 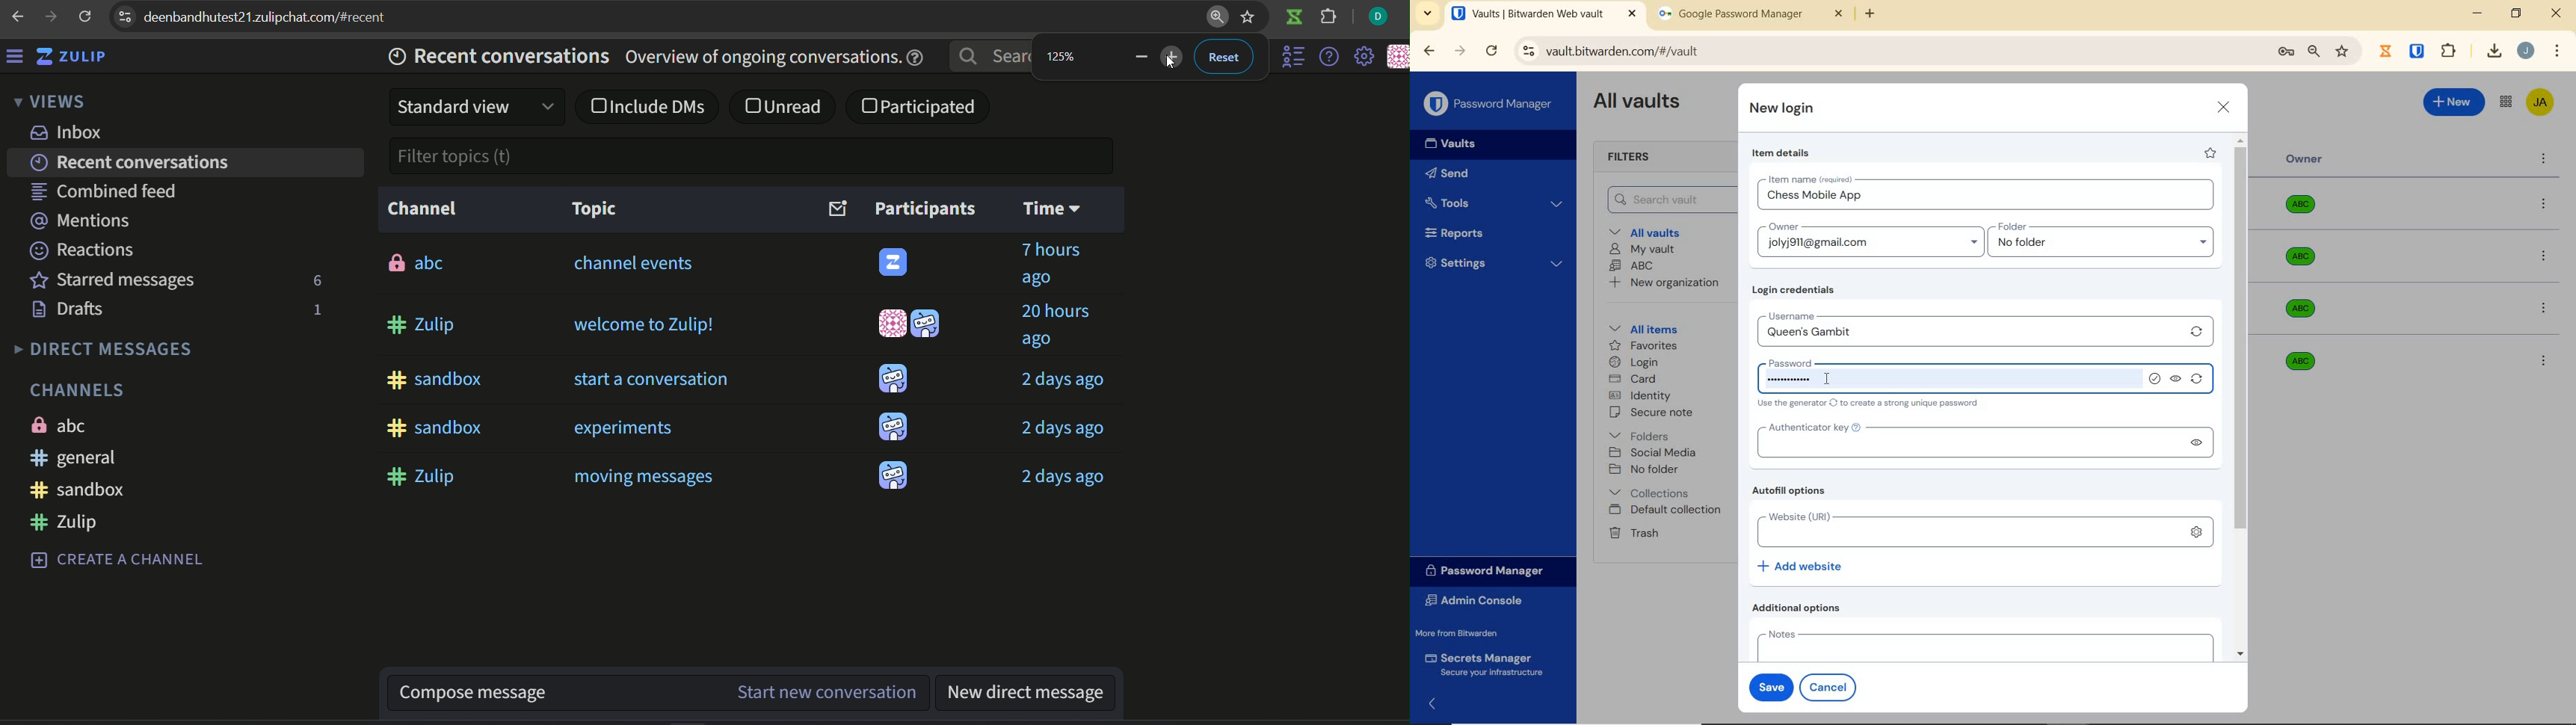 What do you see at coordinates (1631, 265) in the screenshot?
I see `ABC` at bounding box center [1631, 265].